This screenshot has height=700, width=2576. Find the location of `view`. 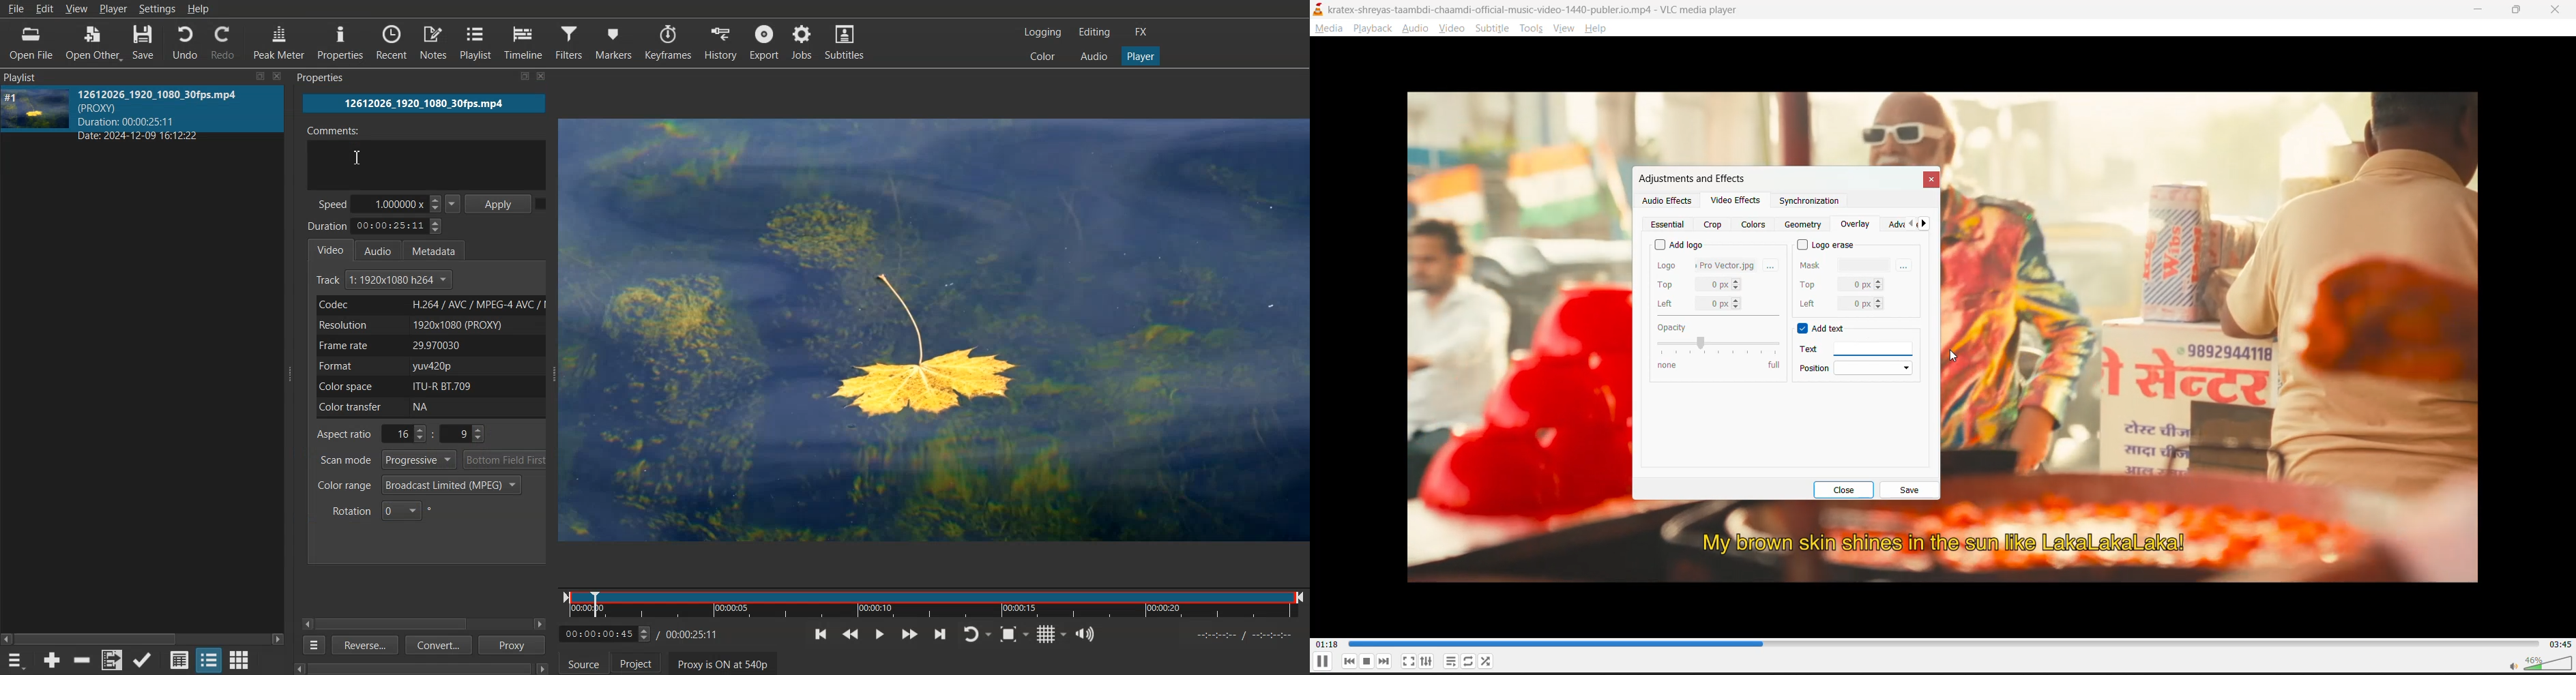

view is located at coordinates (1565, 30).